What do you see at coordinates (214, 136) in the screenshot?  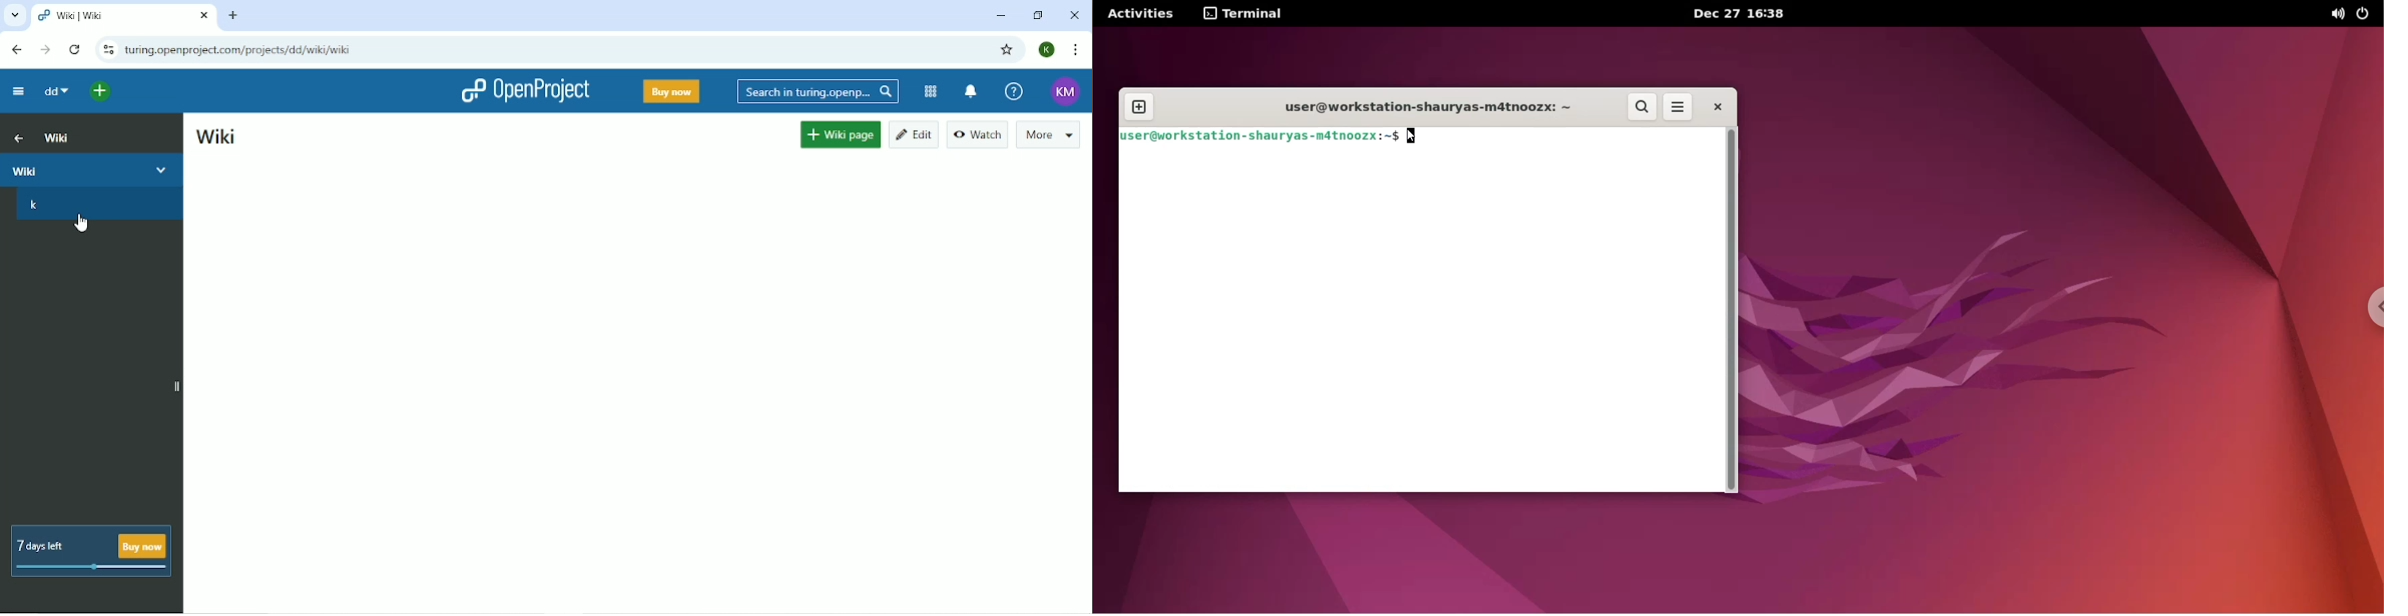 I see `Wiki` at bounding box center [214, 136].